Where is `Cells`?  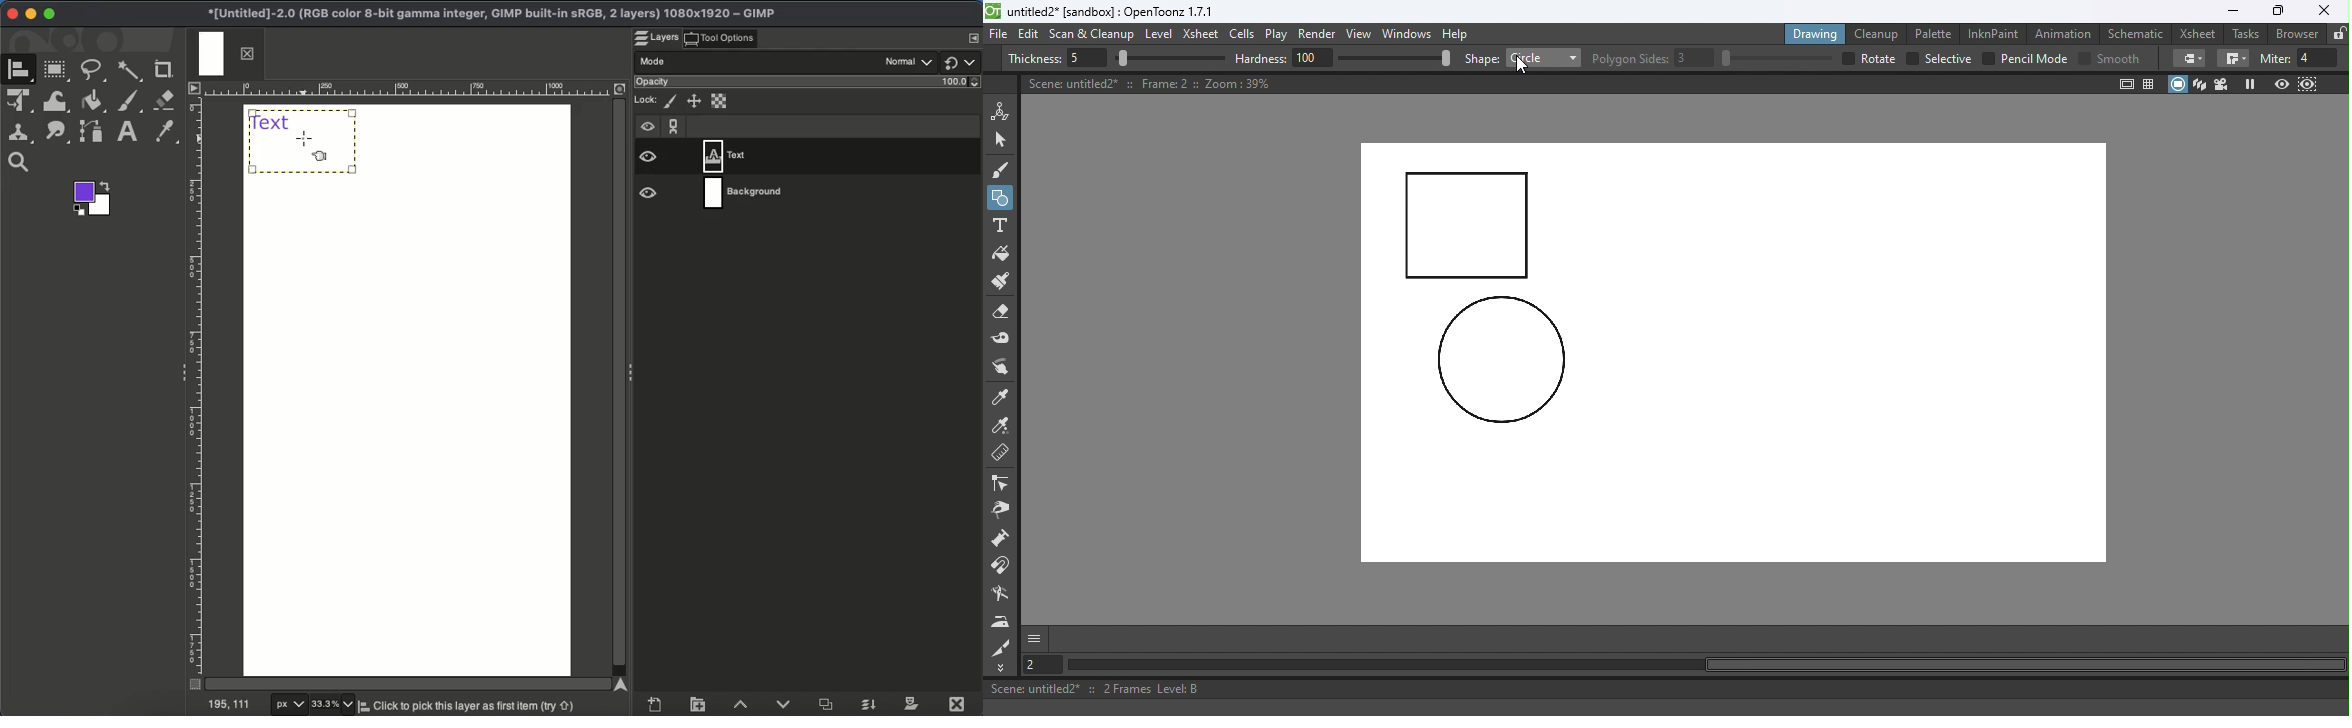
Cells is located at coordinates (1245, 35).